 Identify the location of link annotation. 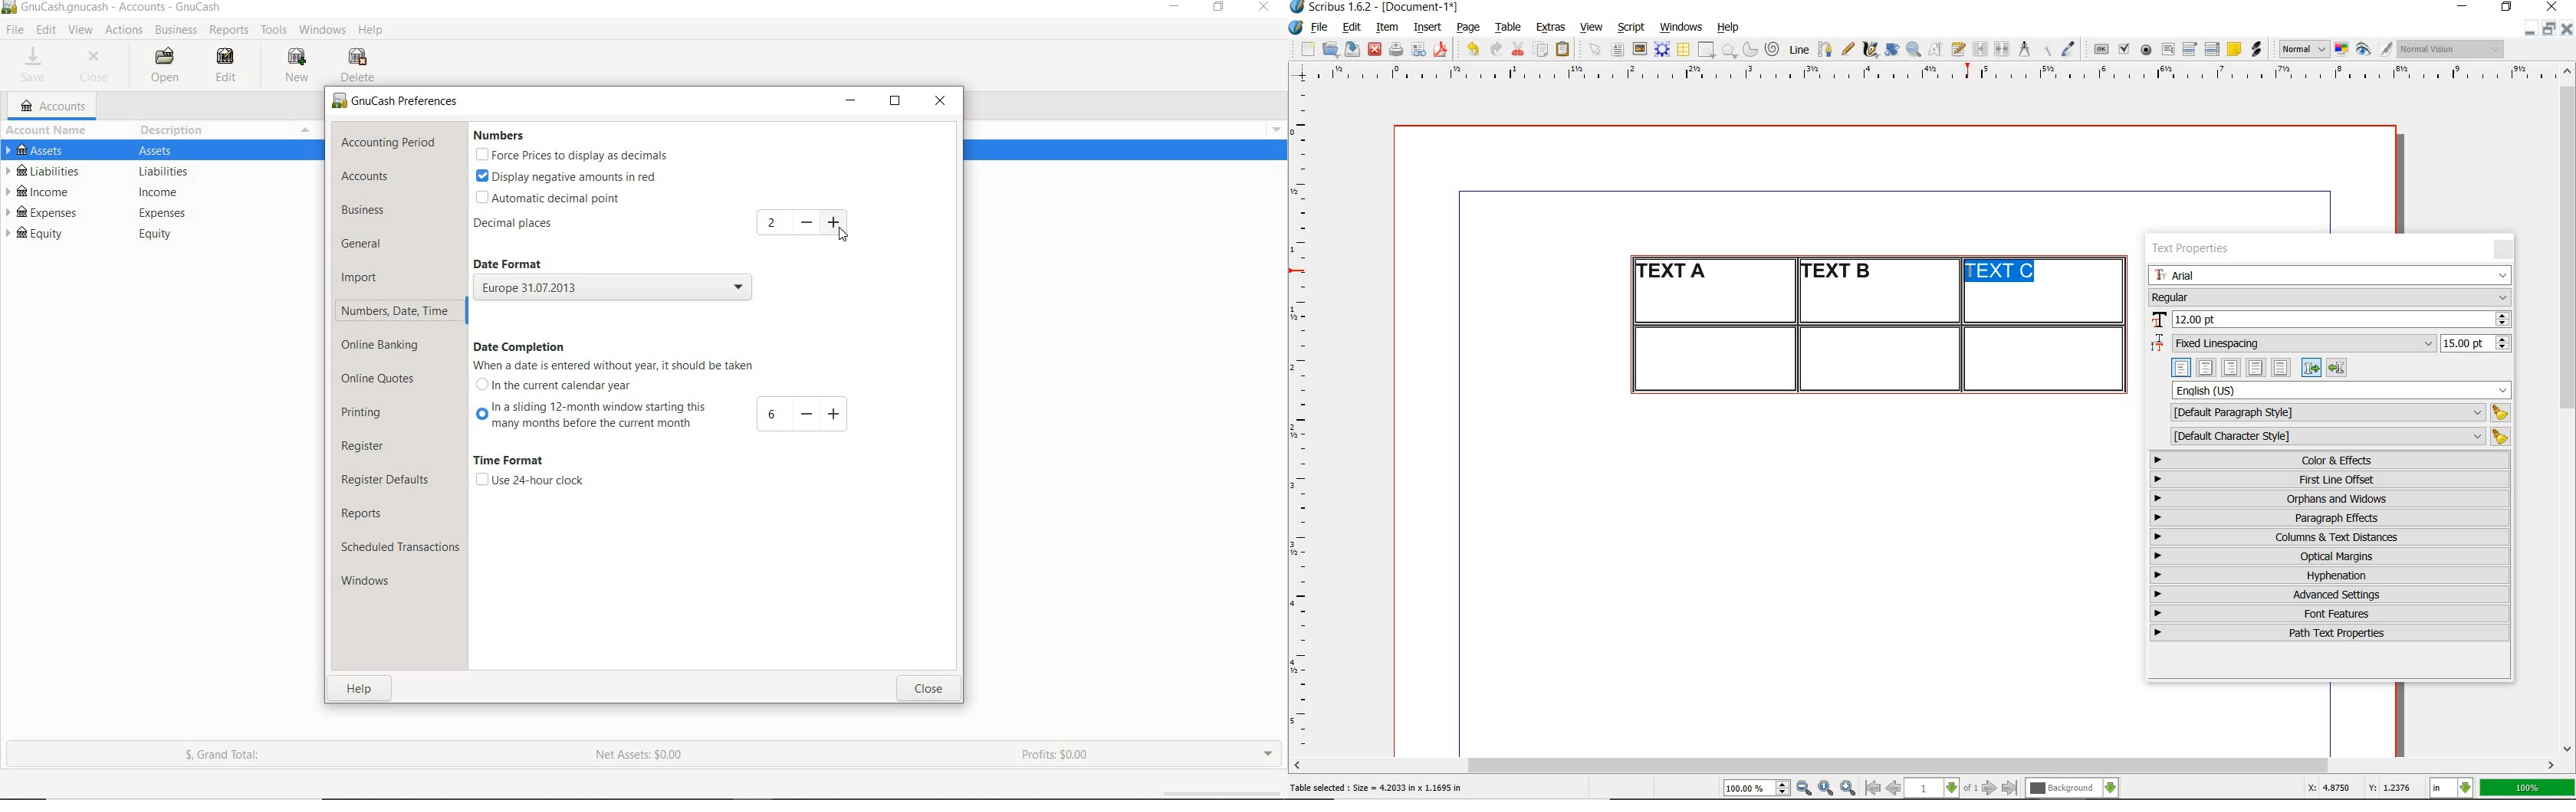
(2258, 49).